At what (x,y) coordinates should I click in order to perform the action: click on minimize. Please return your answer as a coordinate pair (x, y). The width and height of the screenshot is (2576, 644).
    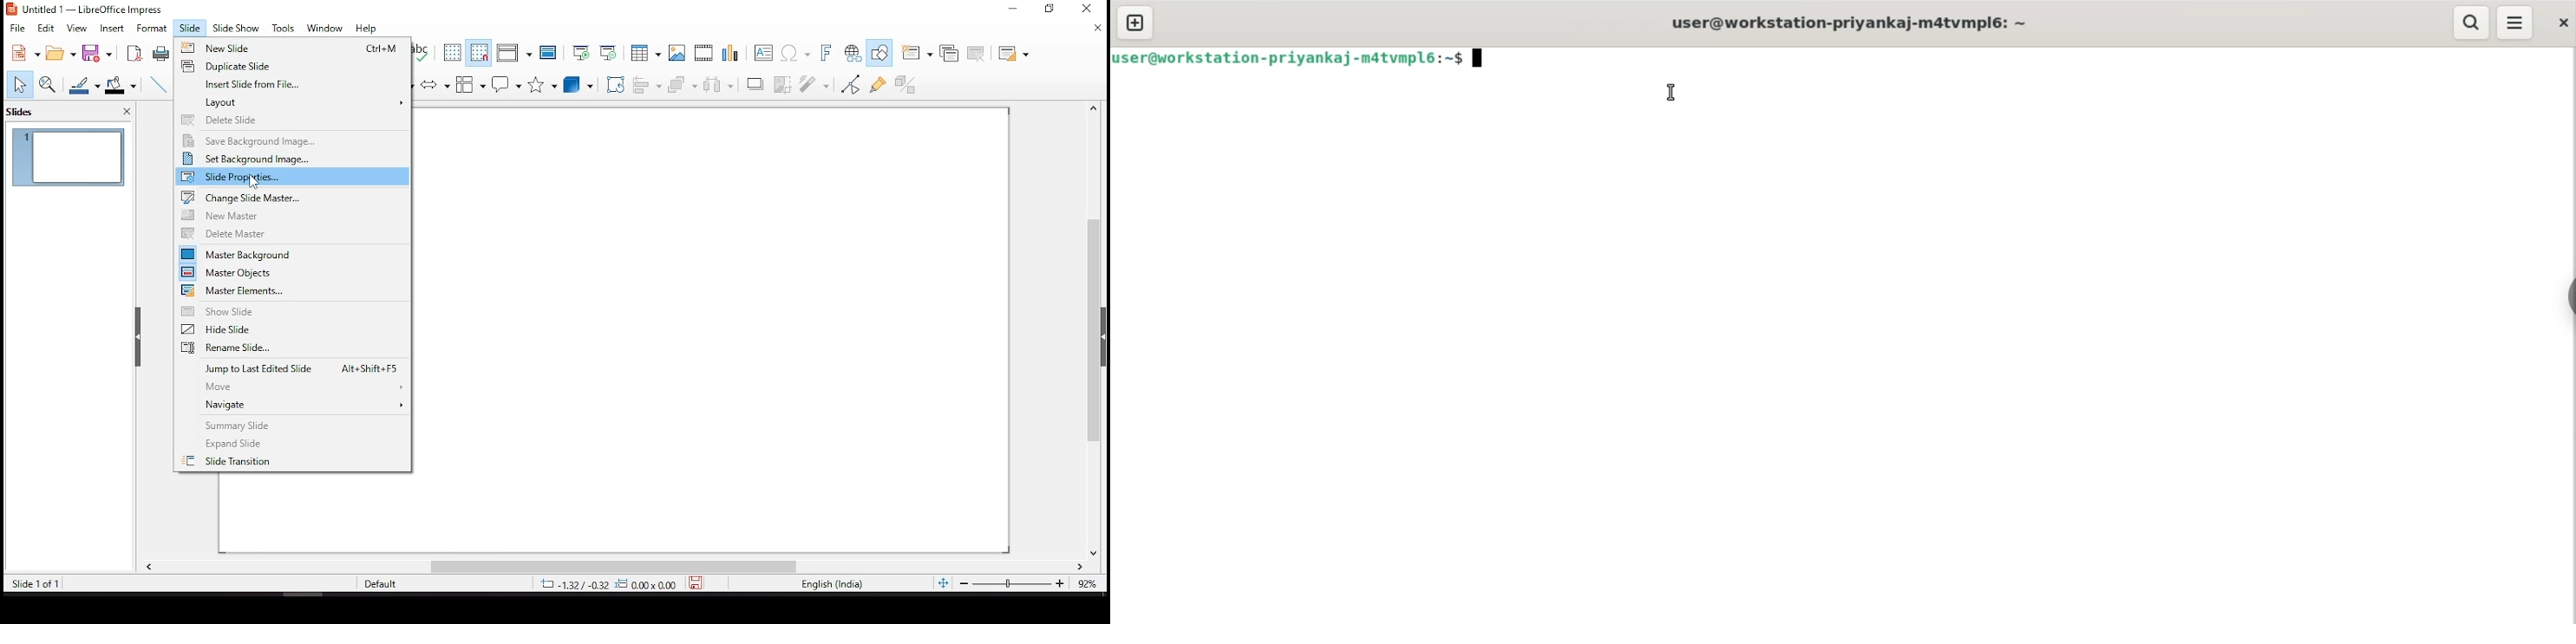
    Looking at the image, I should click on (1013, 8).